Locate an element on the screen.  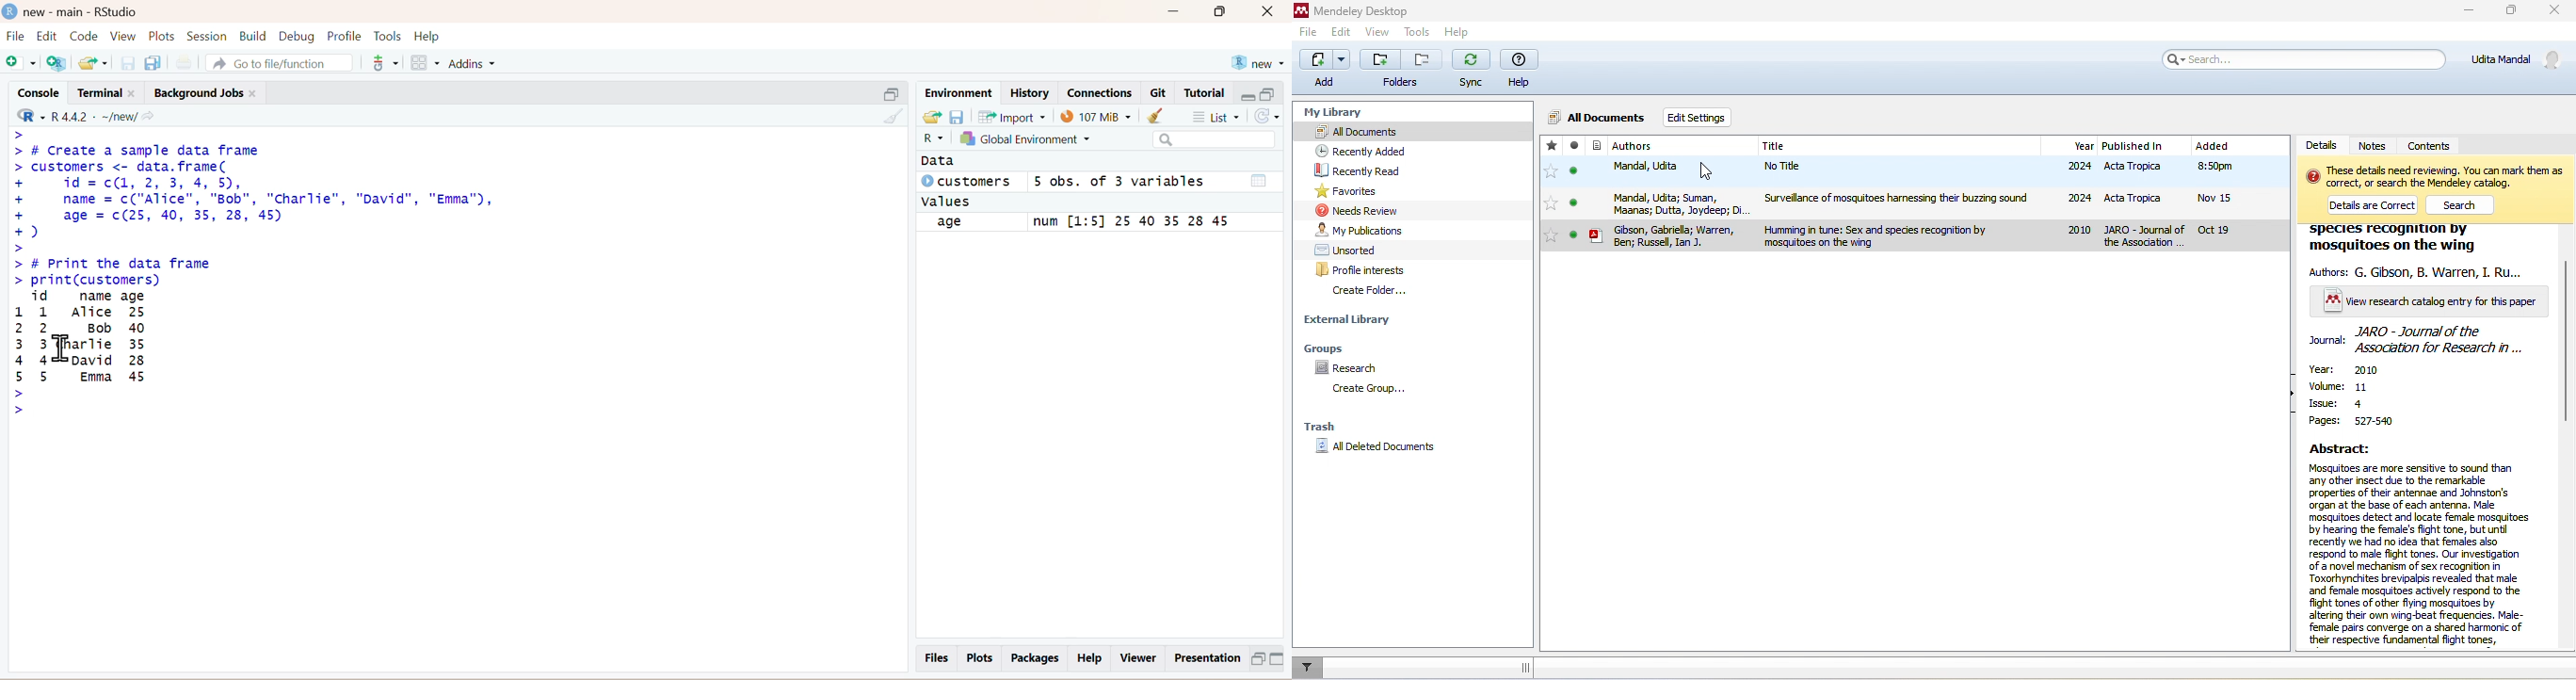
A Go to file/function is located at coordinates (277, 61).